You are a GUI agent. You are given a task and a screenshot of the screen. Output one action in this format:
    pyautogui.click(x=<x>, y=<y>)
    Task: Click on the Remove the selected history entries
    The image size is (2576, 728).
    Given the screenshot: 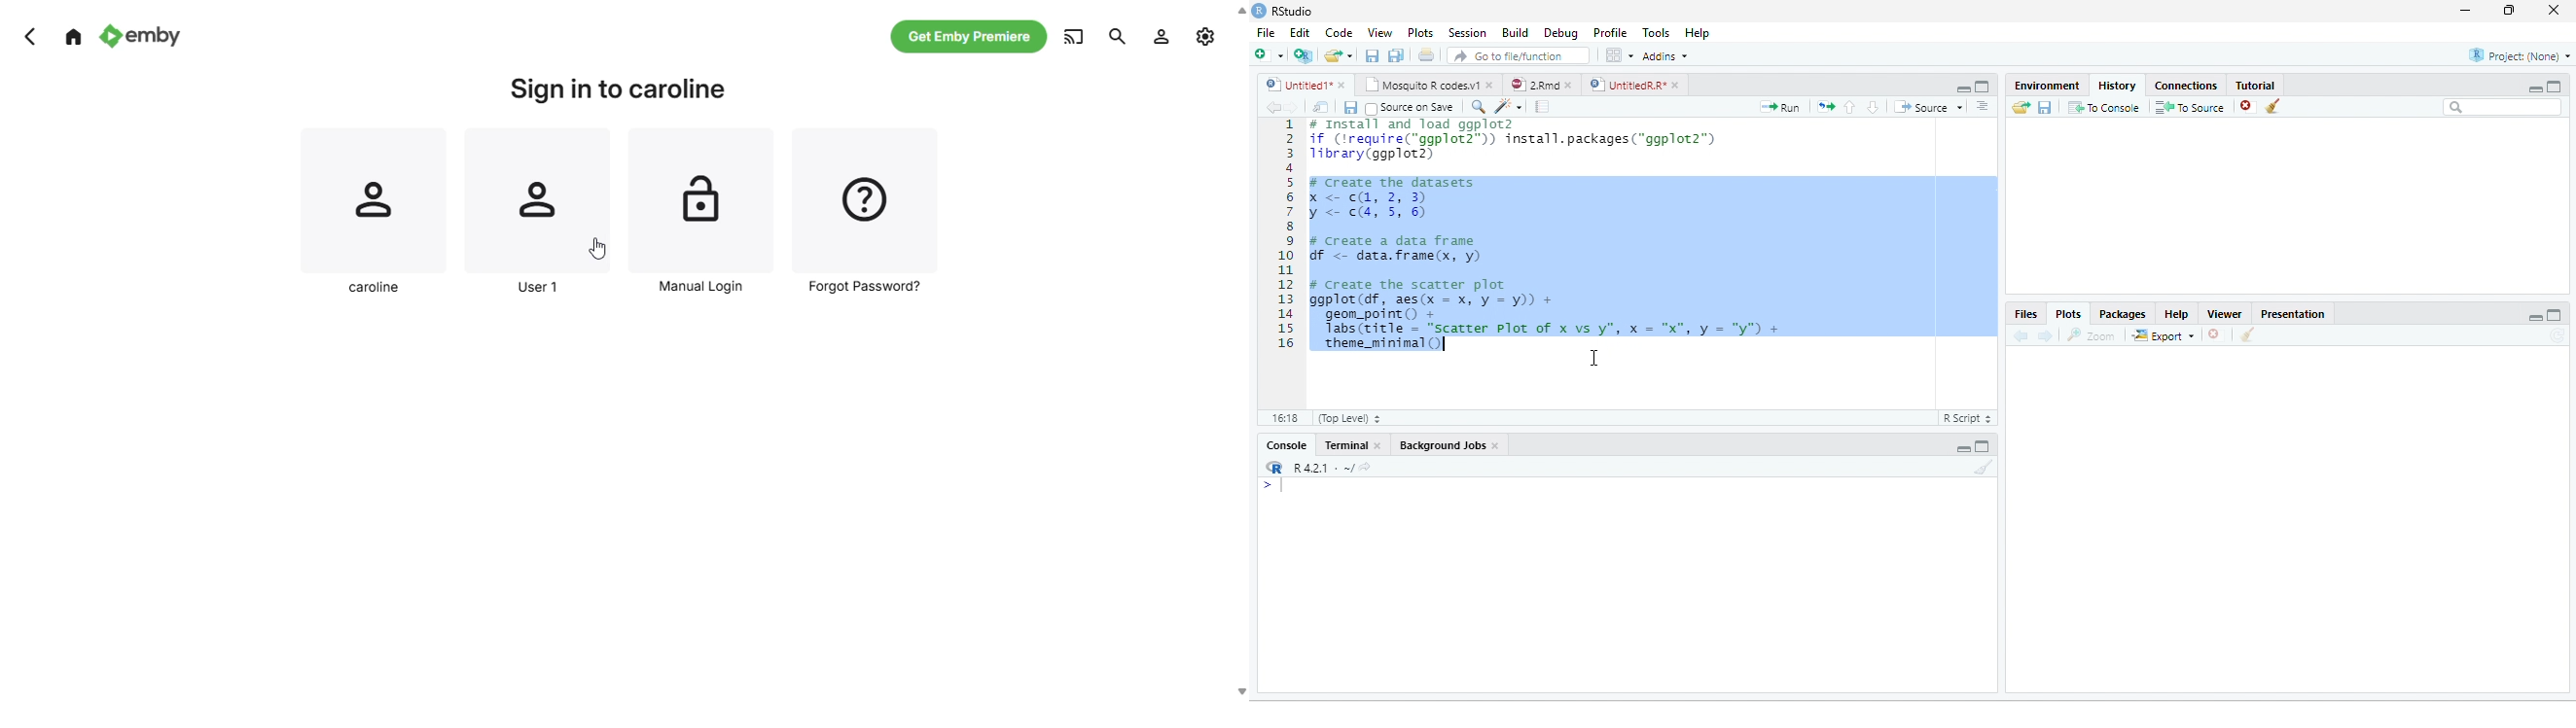 What is the action you would take?
    pyautogui.click(x=2248, y=107)
    